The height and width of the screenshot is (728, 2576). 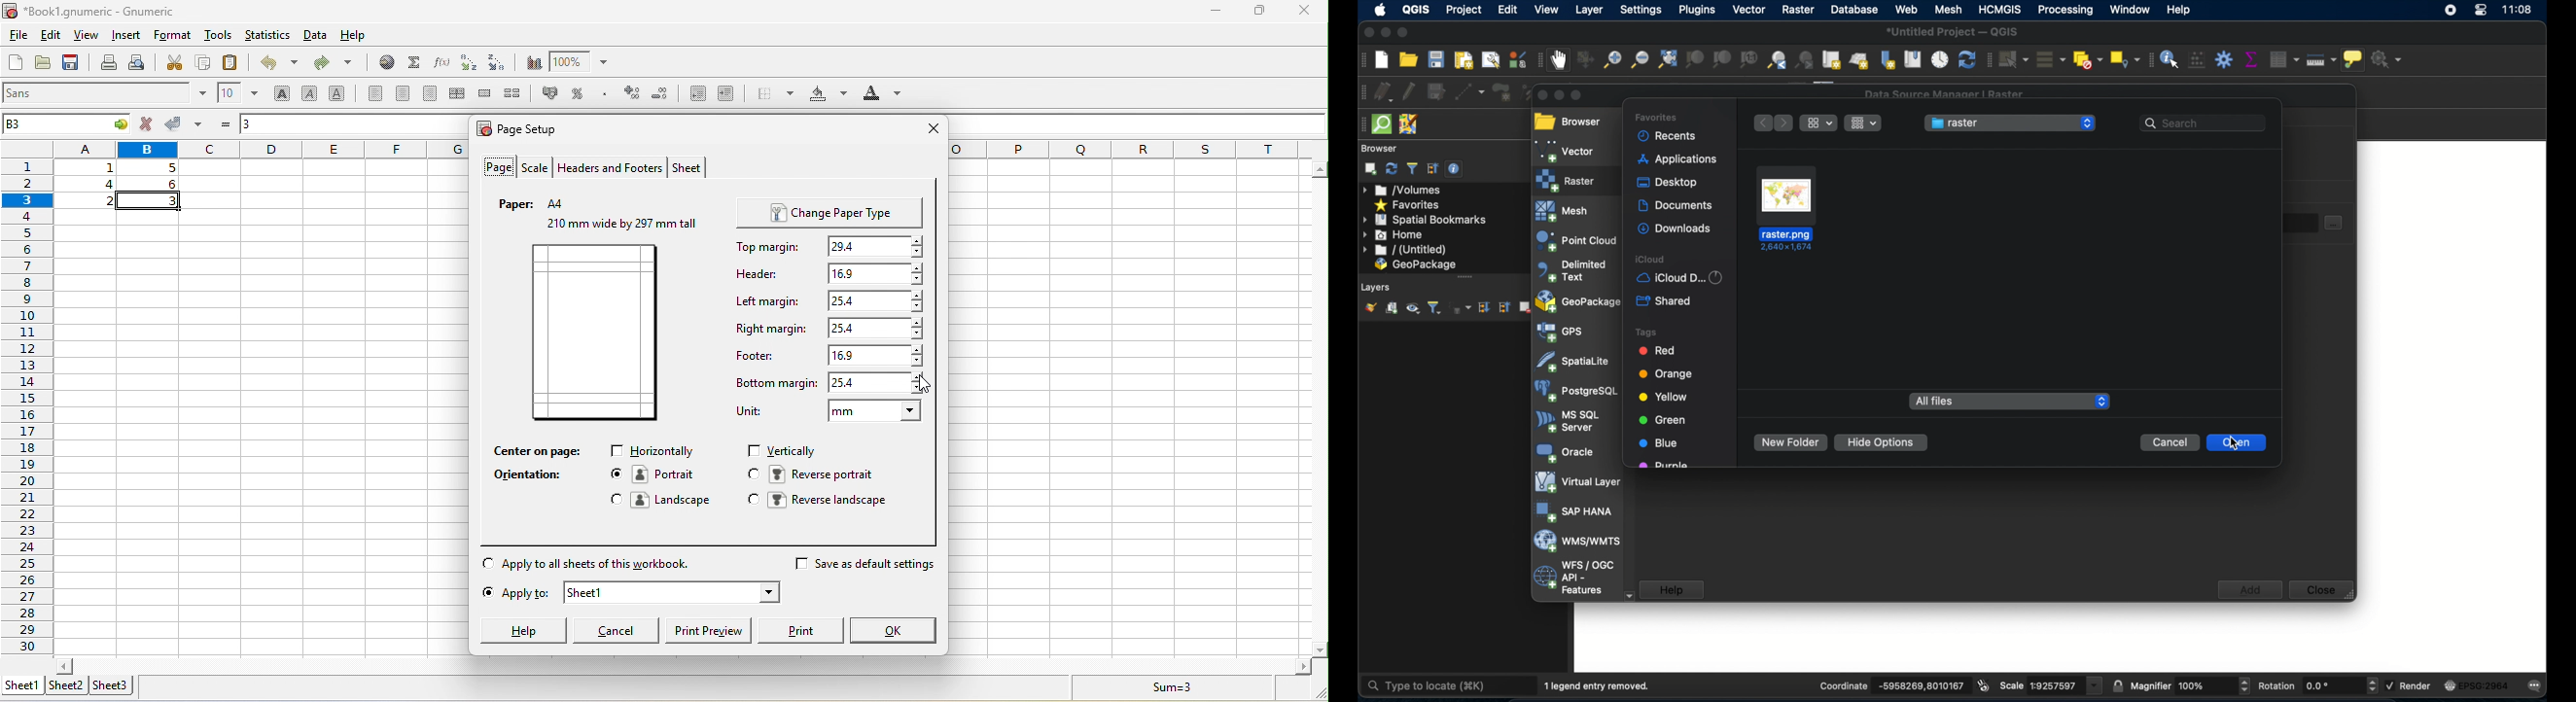 I want to click on sheet, so click(x=689, y=167).